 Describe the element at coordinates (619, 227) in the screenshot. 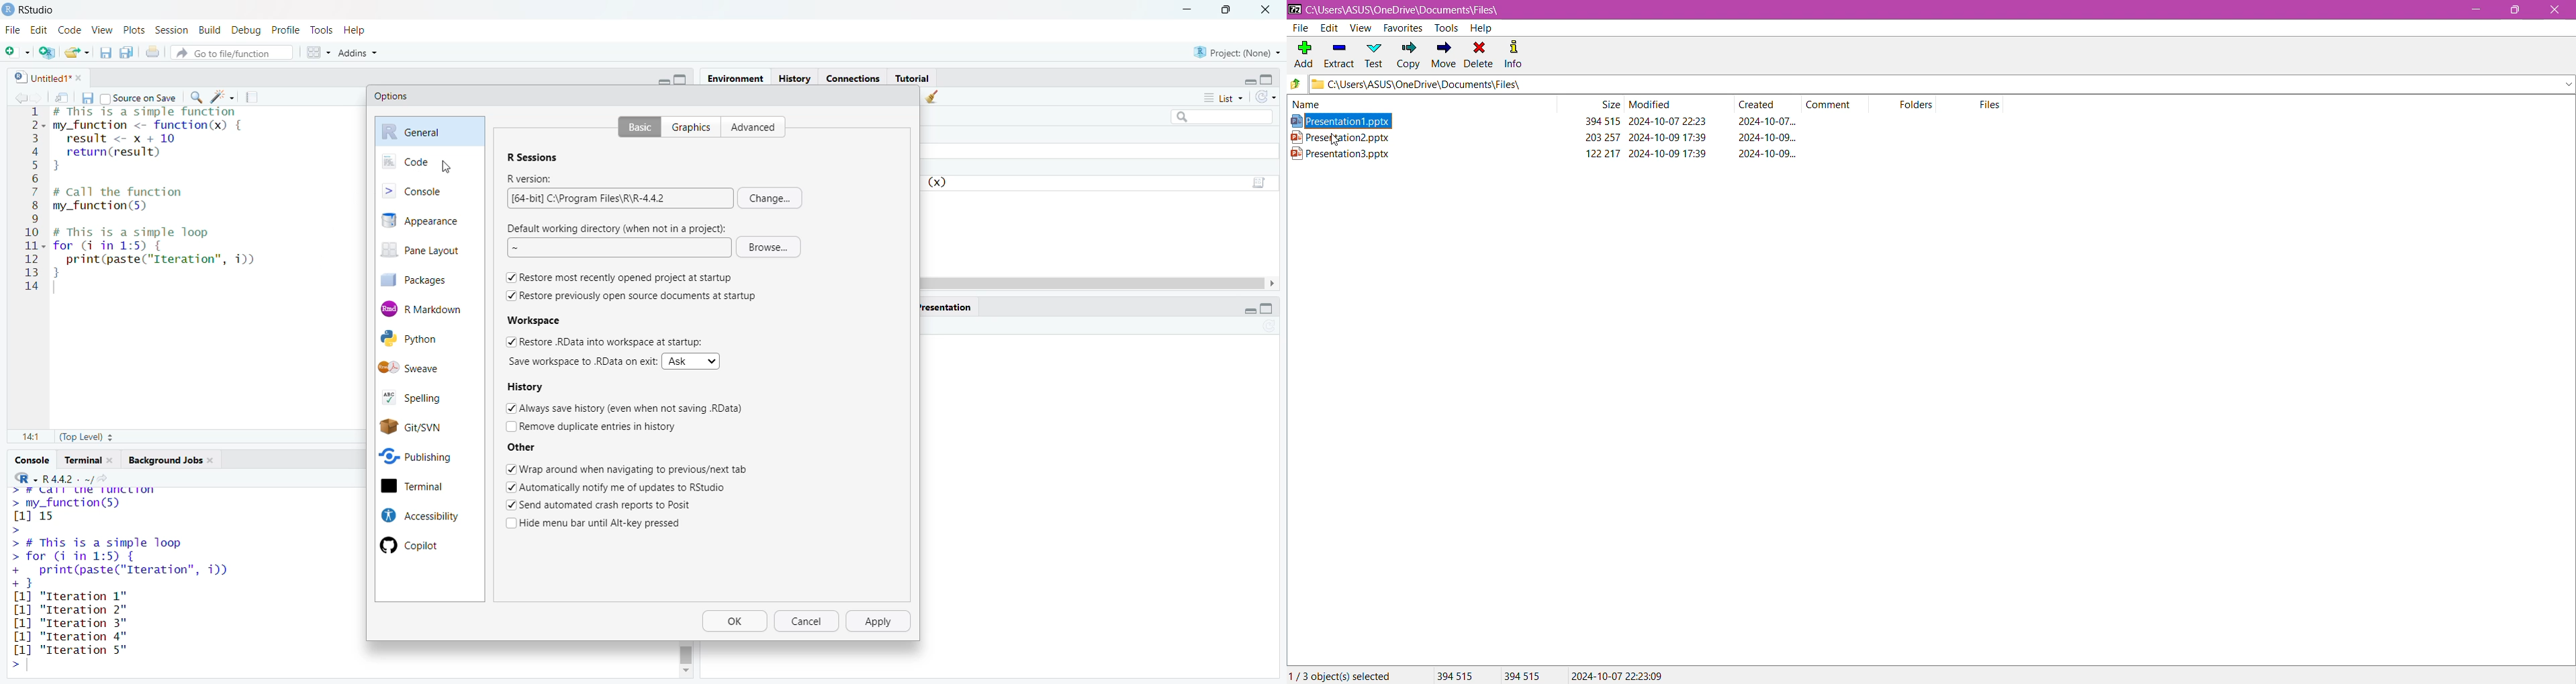

I see `Default working directory (when not in a project):` at that location.